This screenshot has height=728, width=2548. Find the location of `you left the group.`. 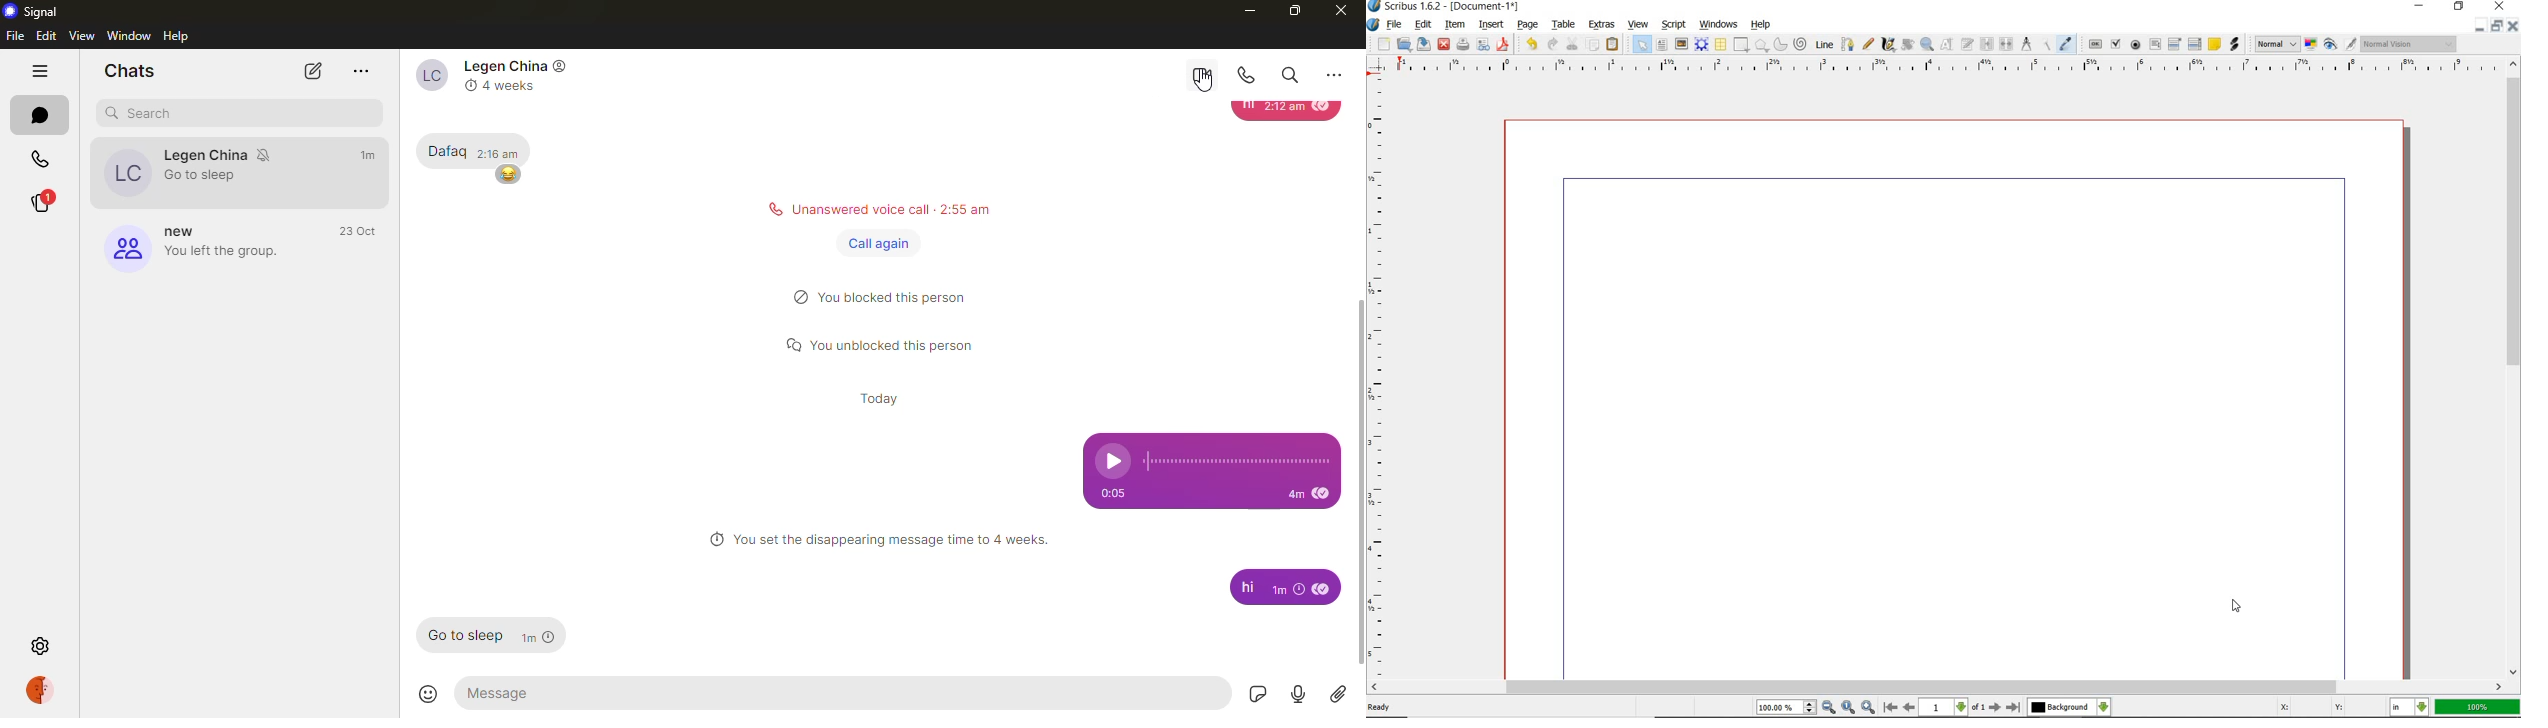

you left the group. is located at coordinates (253, 252).